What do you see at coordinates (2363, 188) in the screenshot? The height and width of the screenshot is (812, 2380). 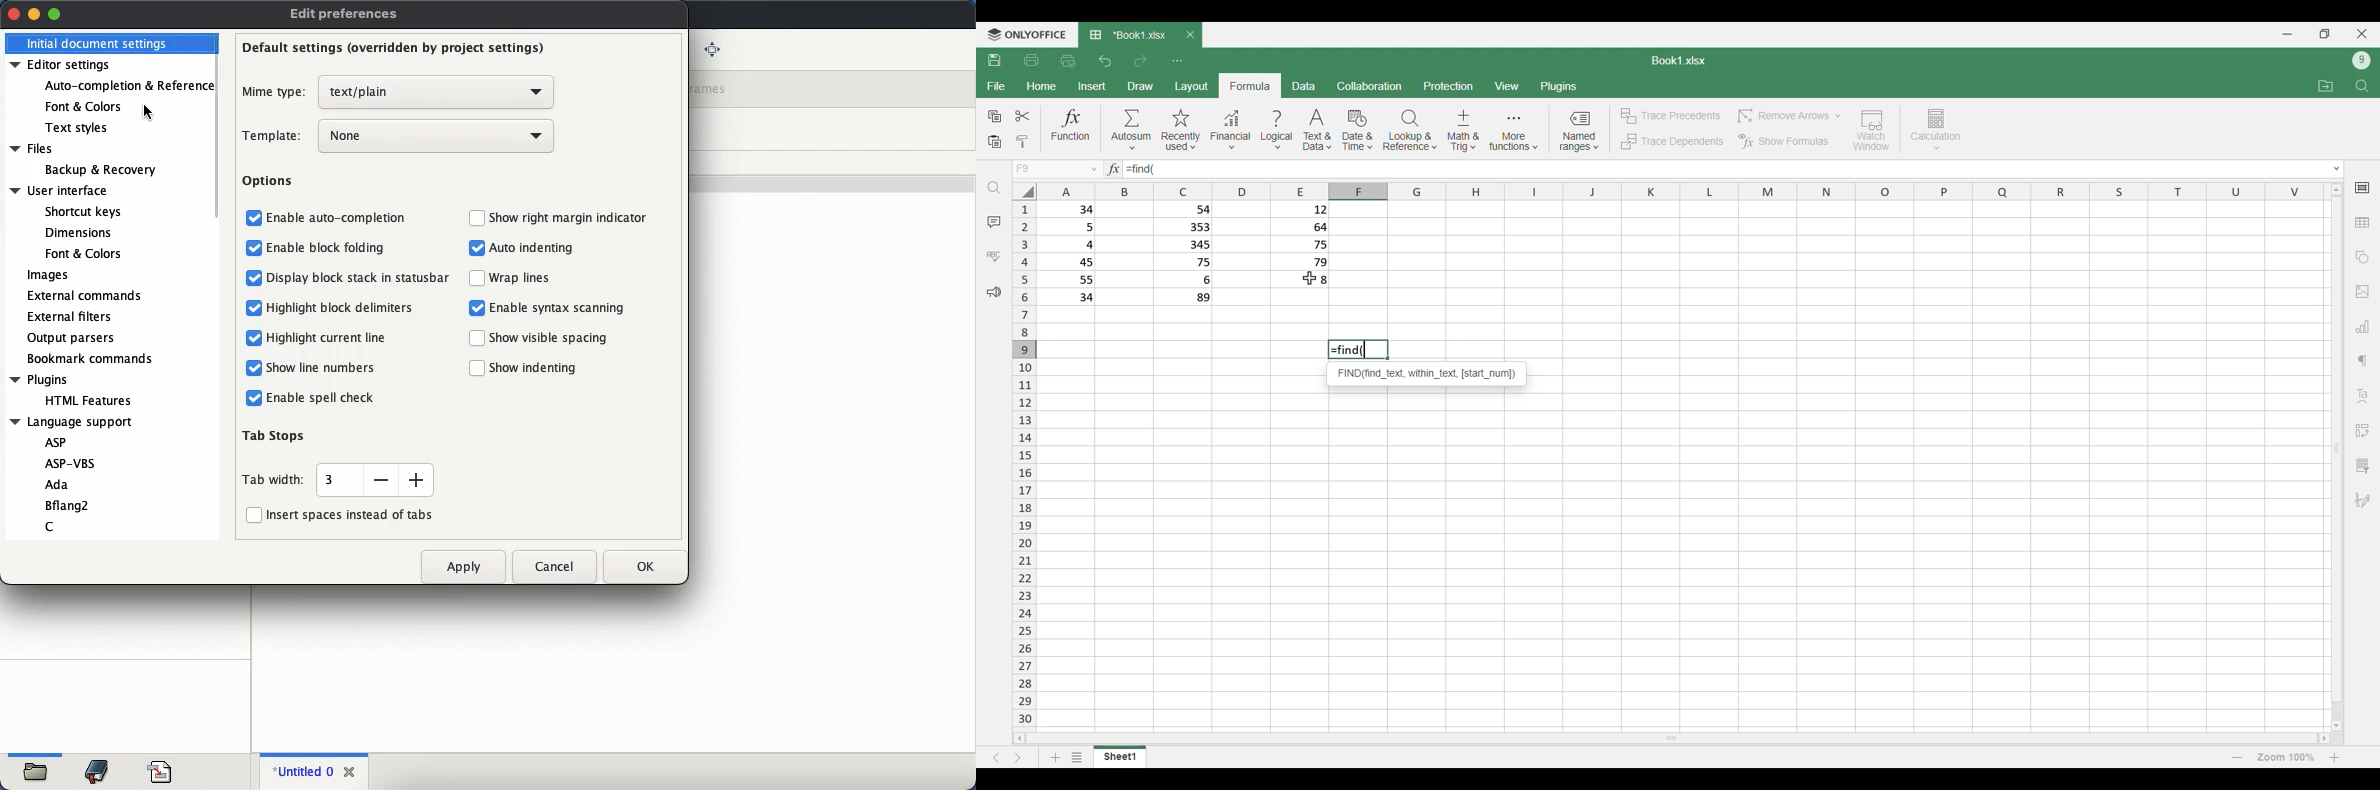 I see `Cell settings` at bounding box center [2363, 188].